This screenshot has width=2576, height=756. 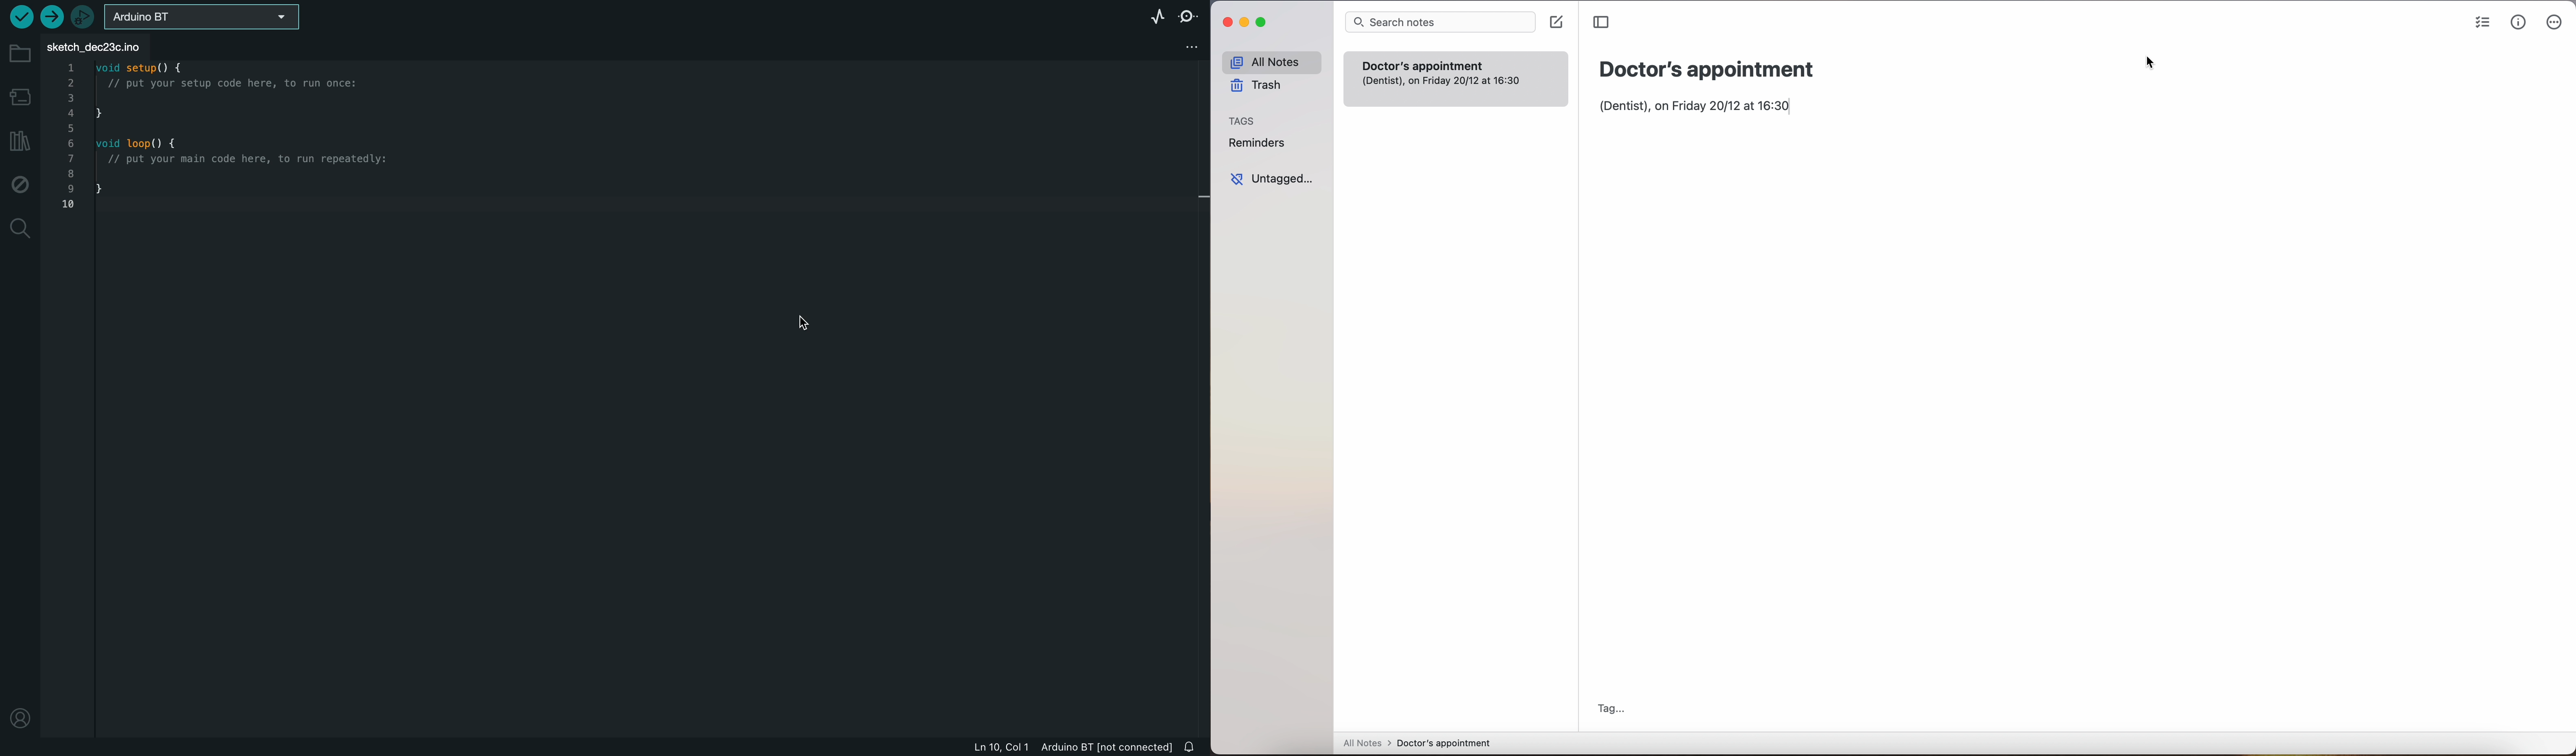 What do you see at coordinates (1261, 143) in the screenshot?
I see `Reminders` at bounding box center [1261, 143].